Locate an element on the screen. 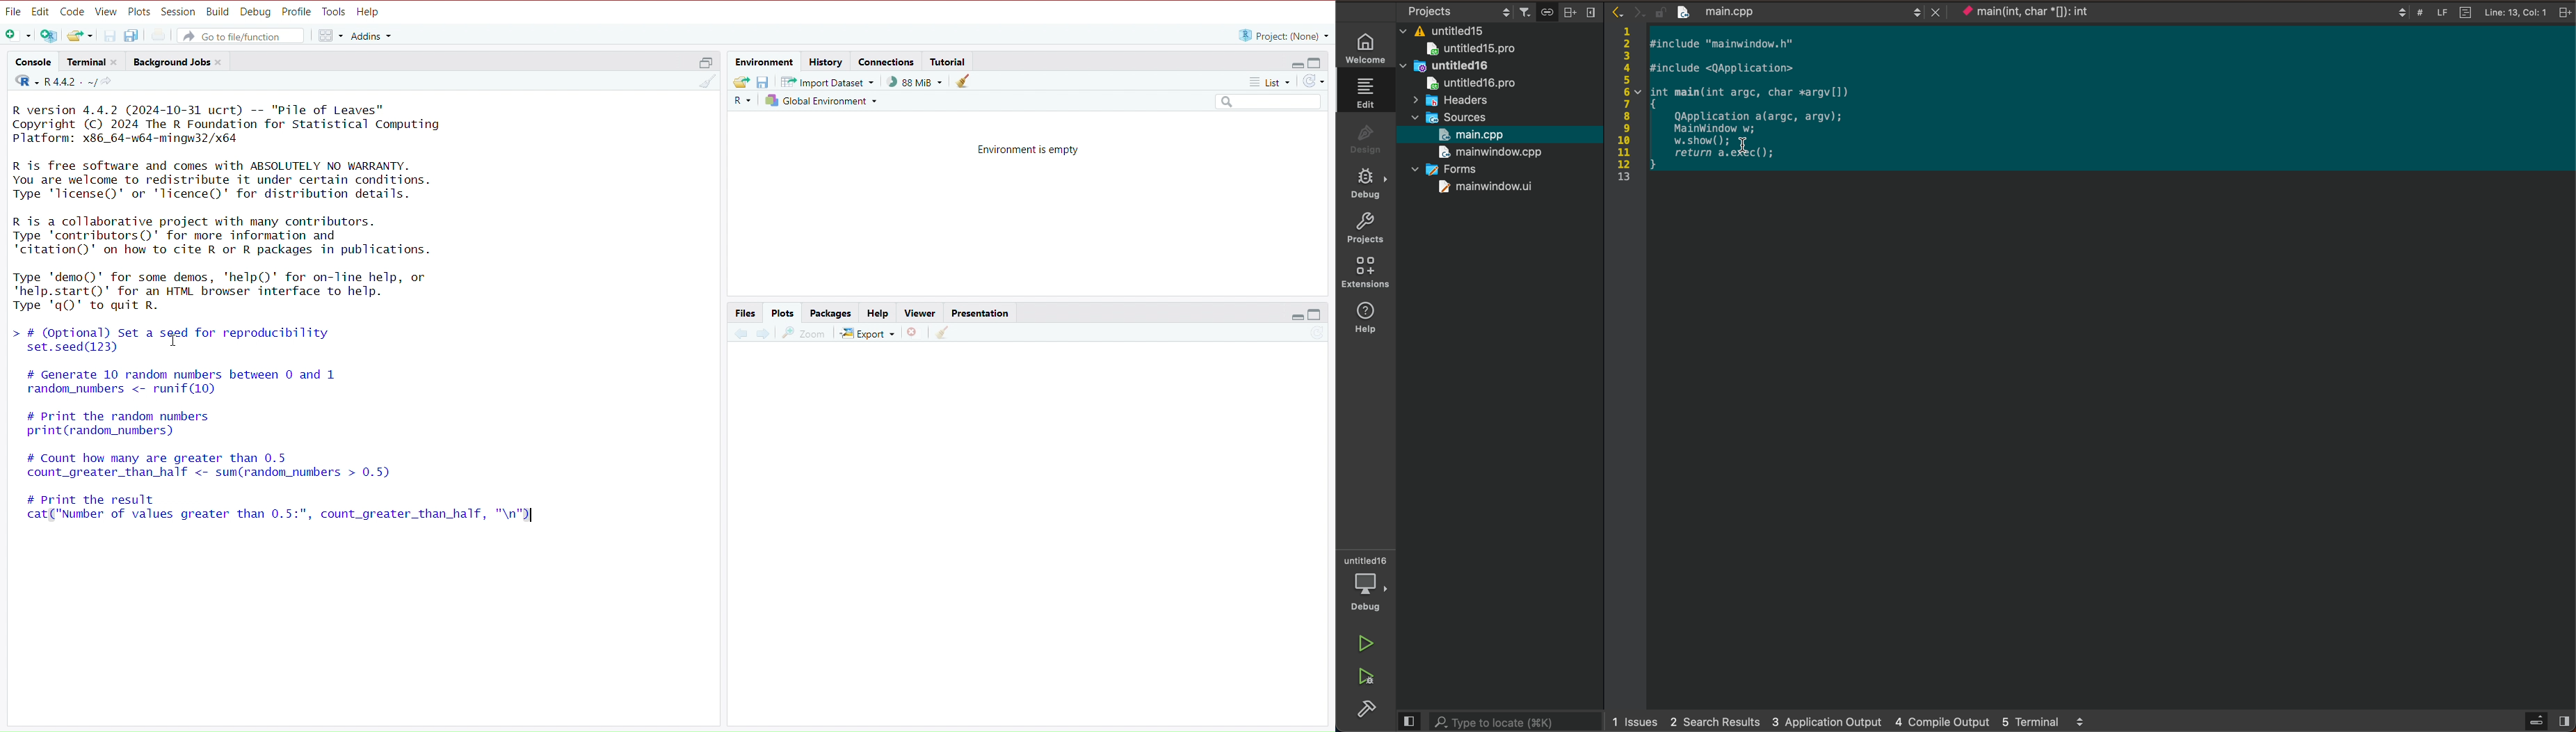 Image resolution: width=2576 pixels, height=756 pixels. extensions is located at coordinates (1366, 272).